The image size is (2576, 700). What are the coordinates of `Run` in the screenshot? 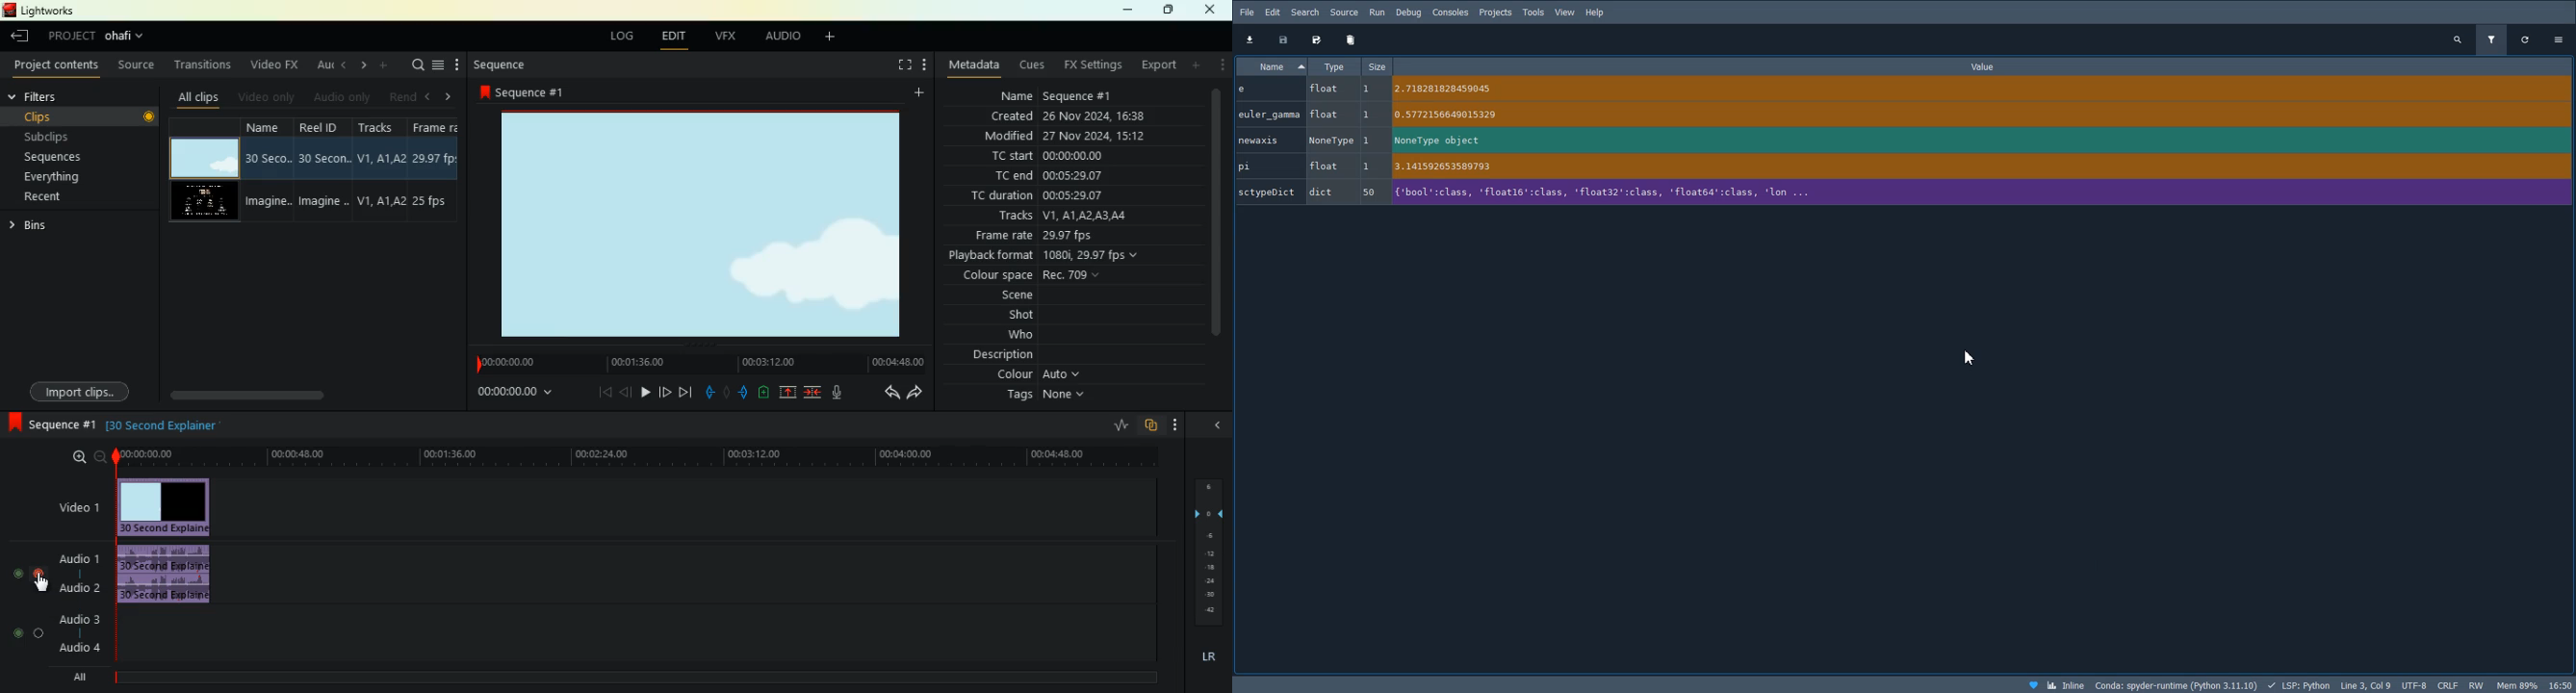 It's located at (1377, 11).